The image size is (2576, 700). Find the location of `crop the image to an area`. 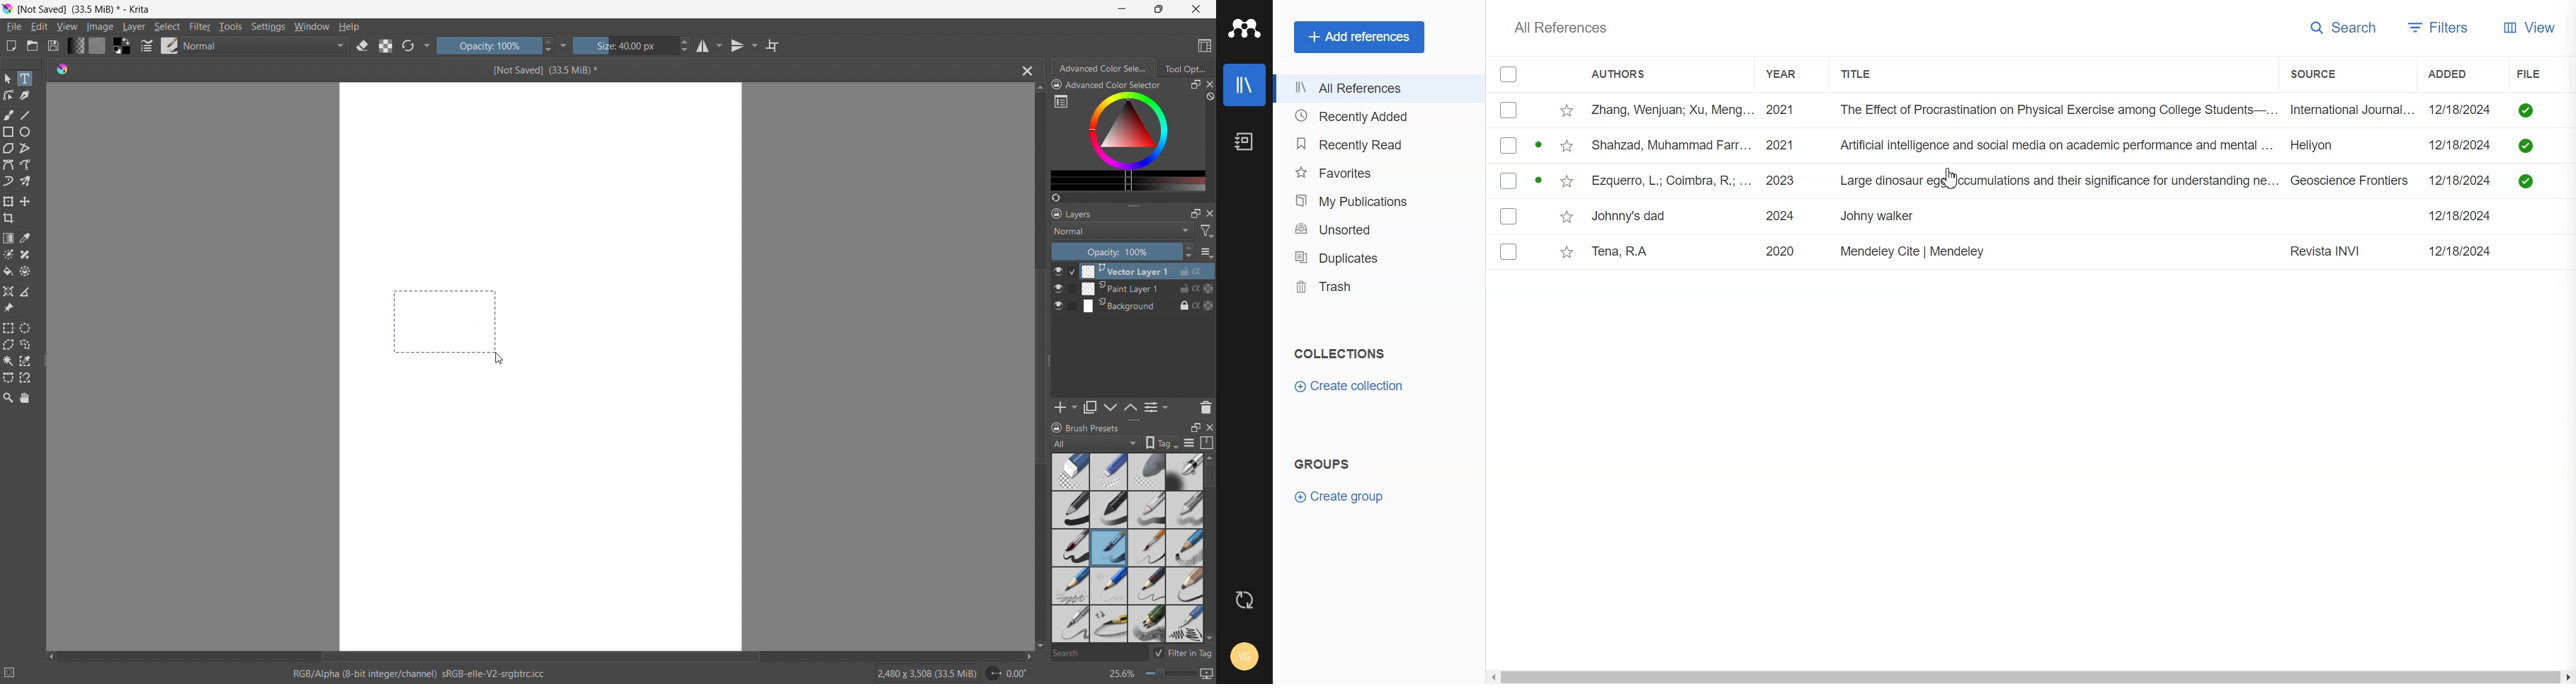

crop the image to an area is located at coordinates (9, 218).